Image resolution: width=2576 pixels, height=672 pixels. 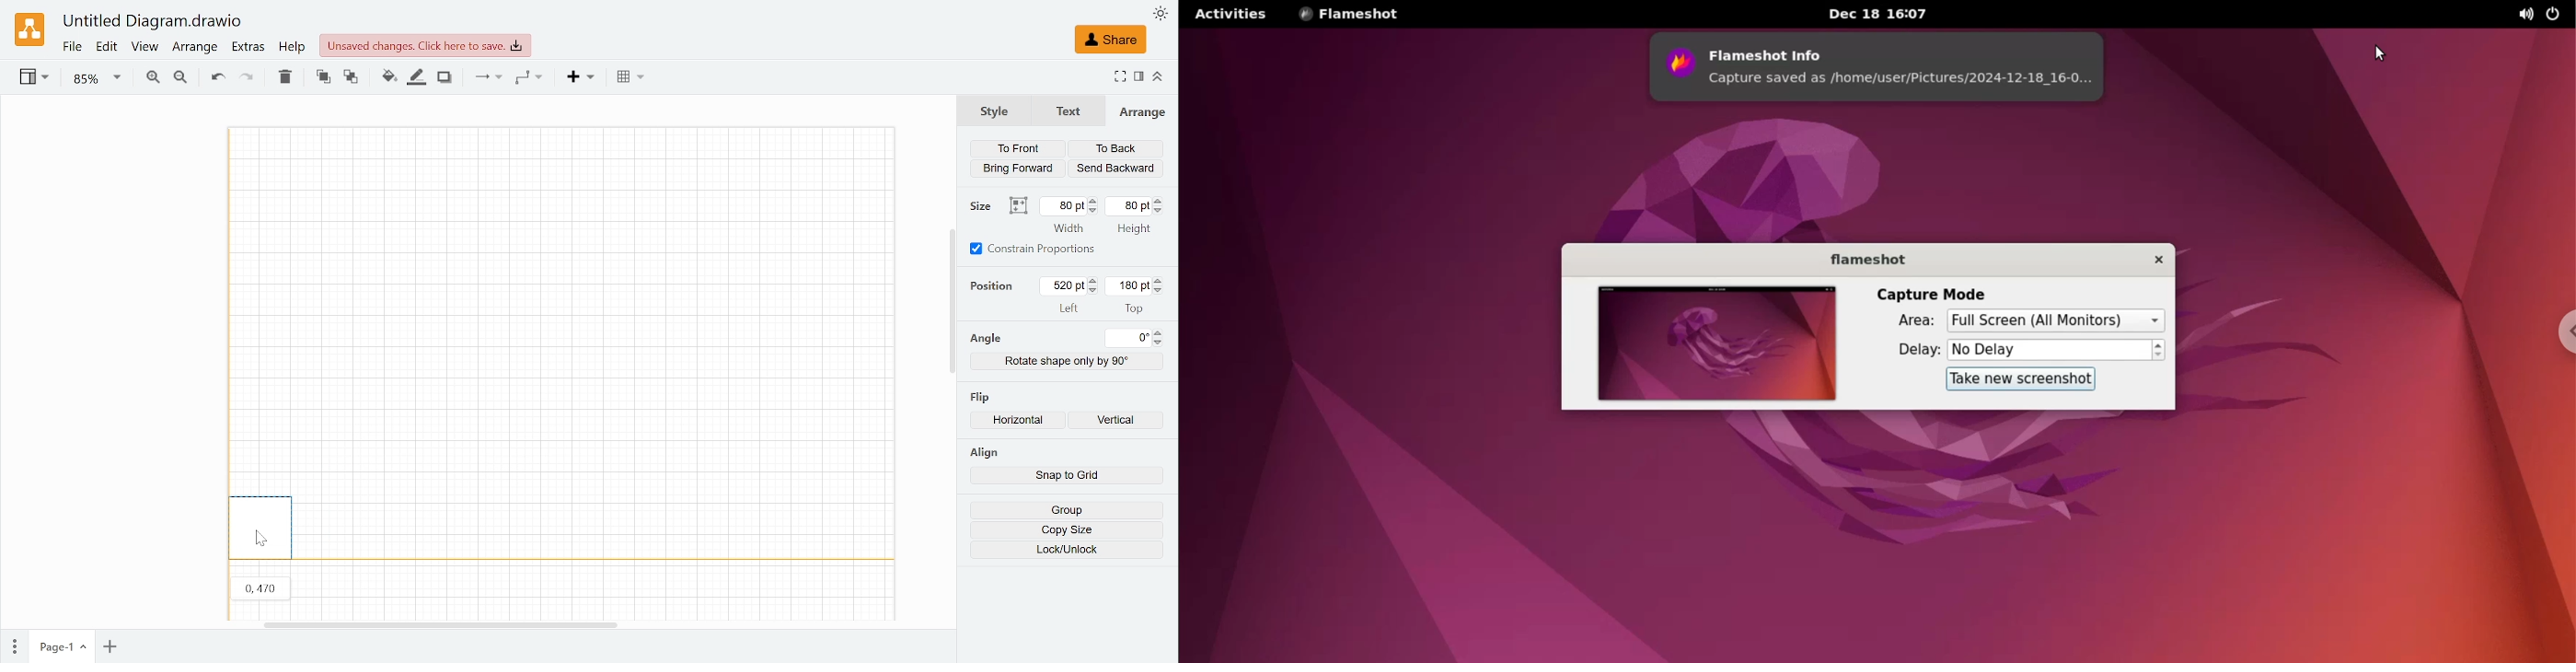 What do you see at coordinates (1133, 230) in the screenshot?
I see `height` at bounding box center [1133, 230].